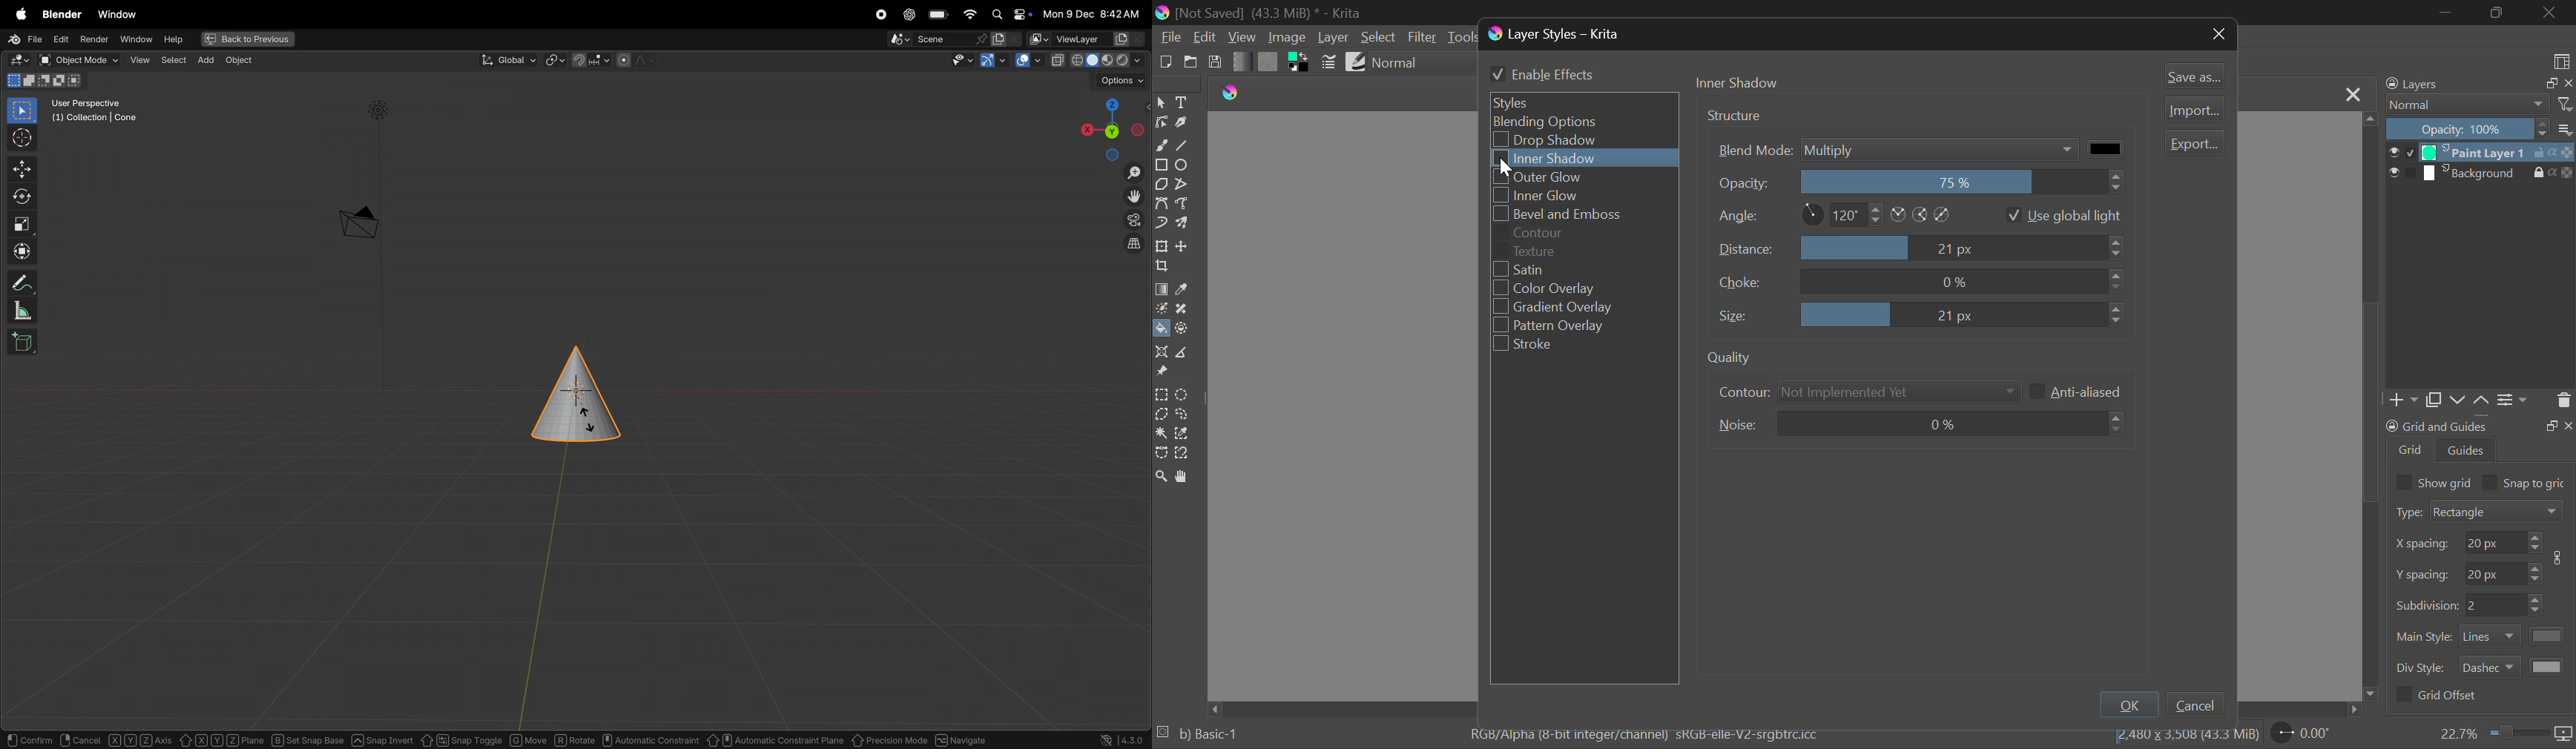 The image size is (2576, 756). What do you see at coordinates (19, 58) in the screenshot?
I see `editor type` at bounding box center [19, 58].